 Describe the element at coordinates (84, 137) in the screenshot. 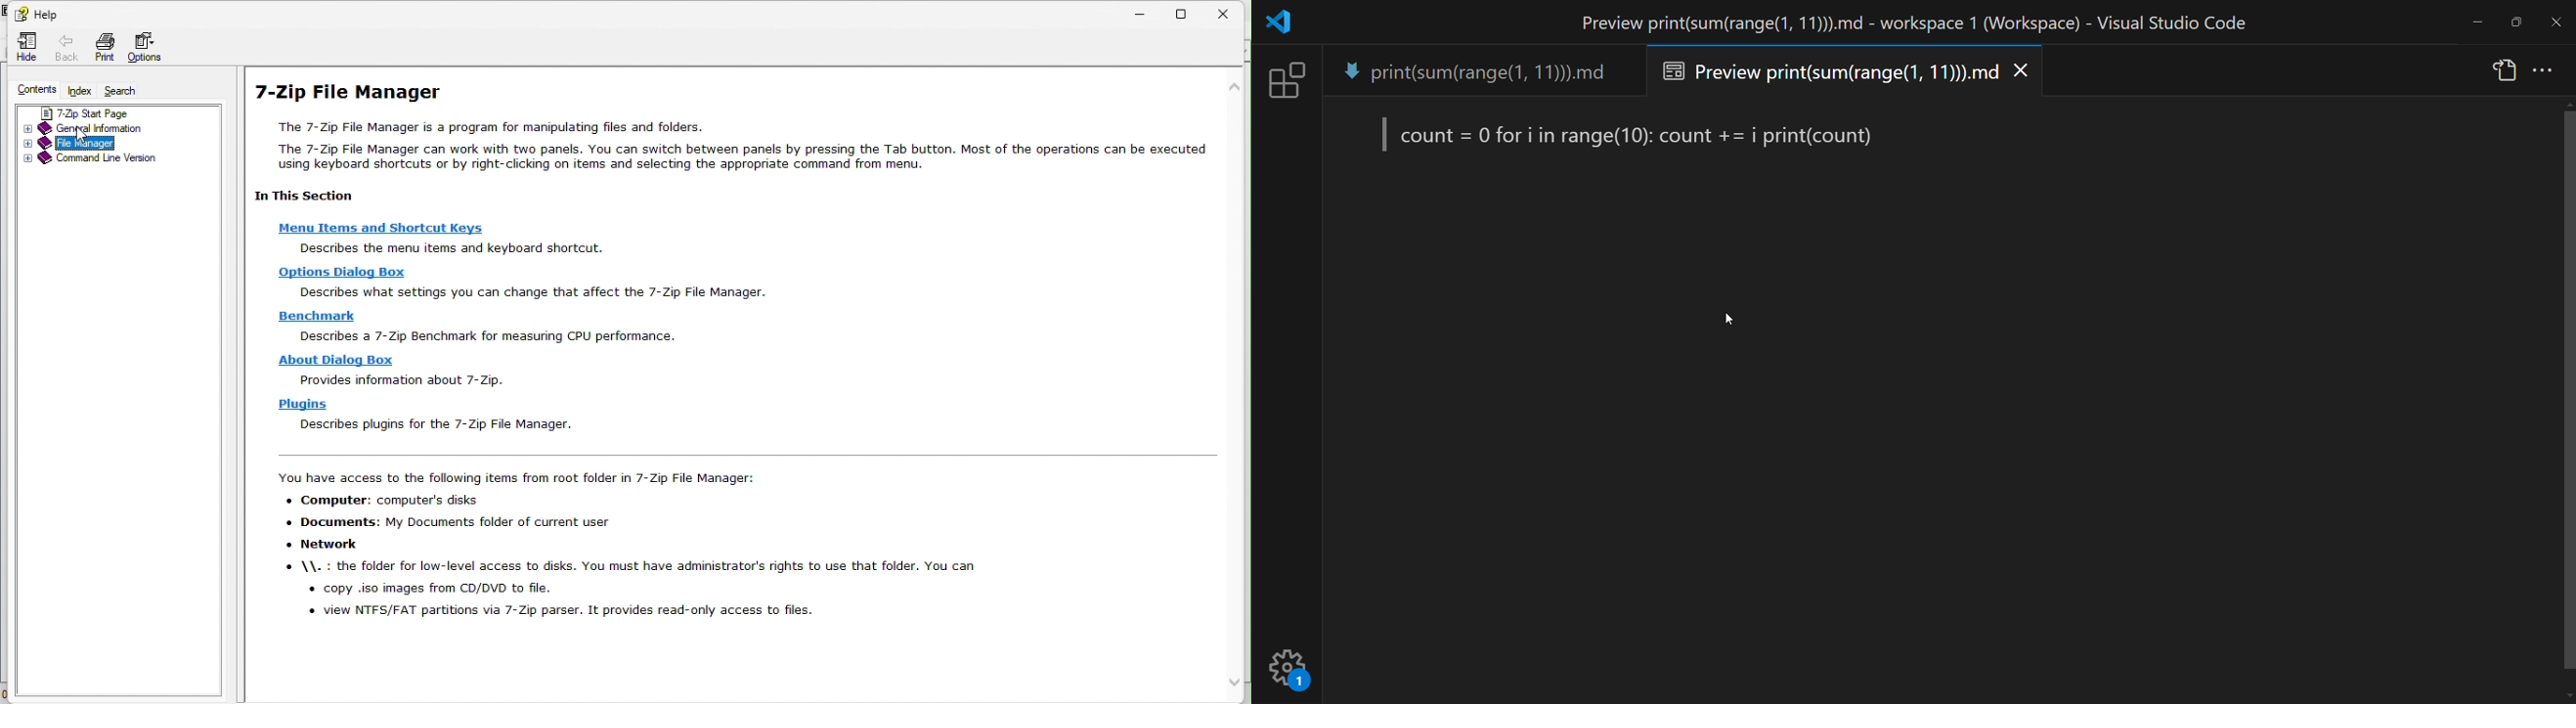

I see `cursor` at that location.